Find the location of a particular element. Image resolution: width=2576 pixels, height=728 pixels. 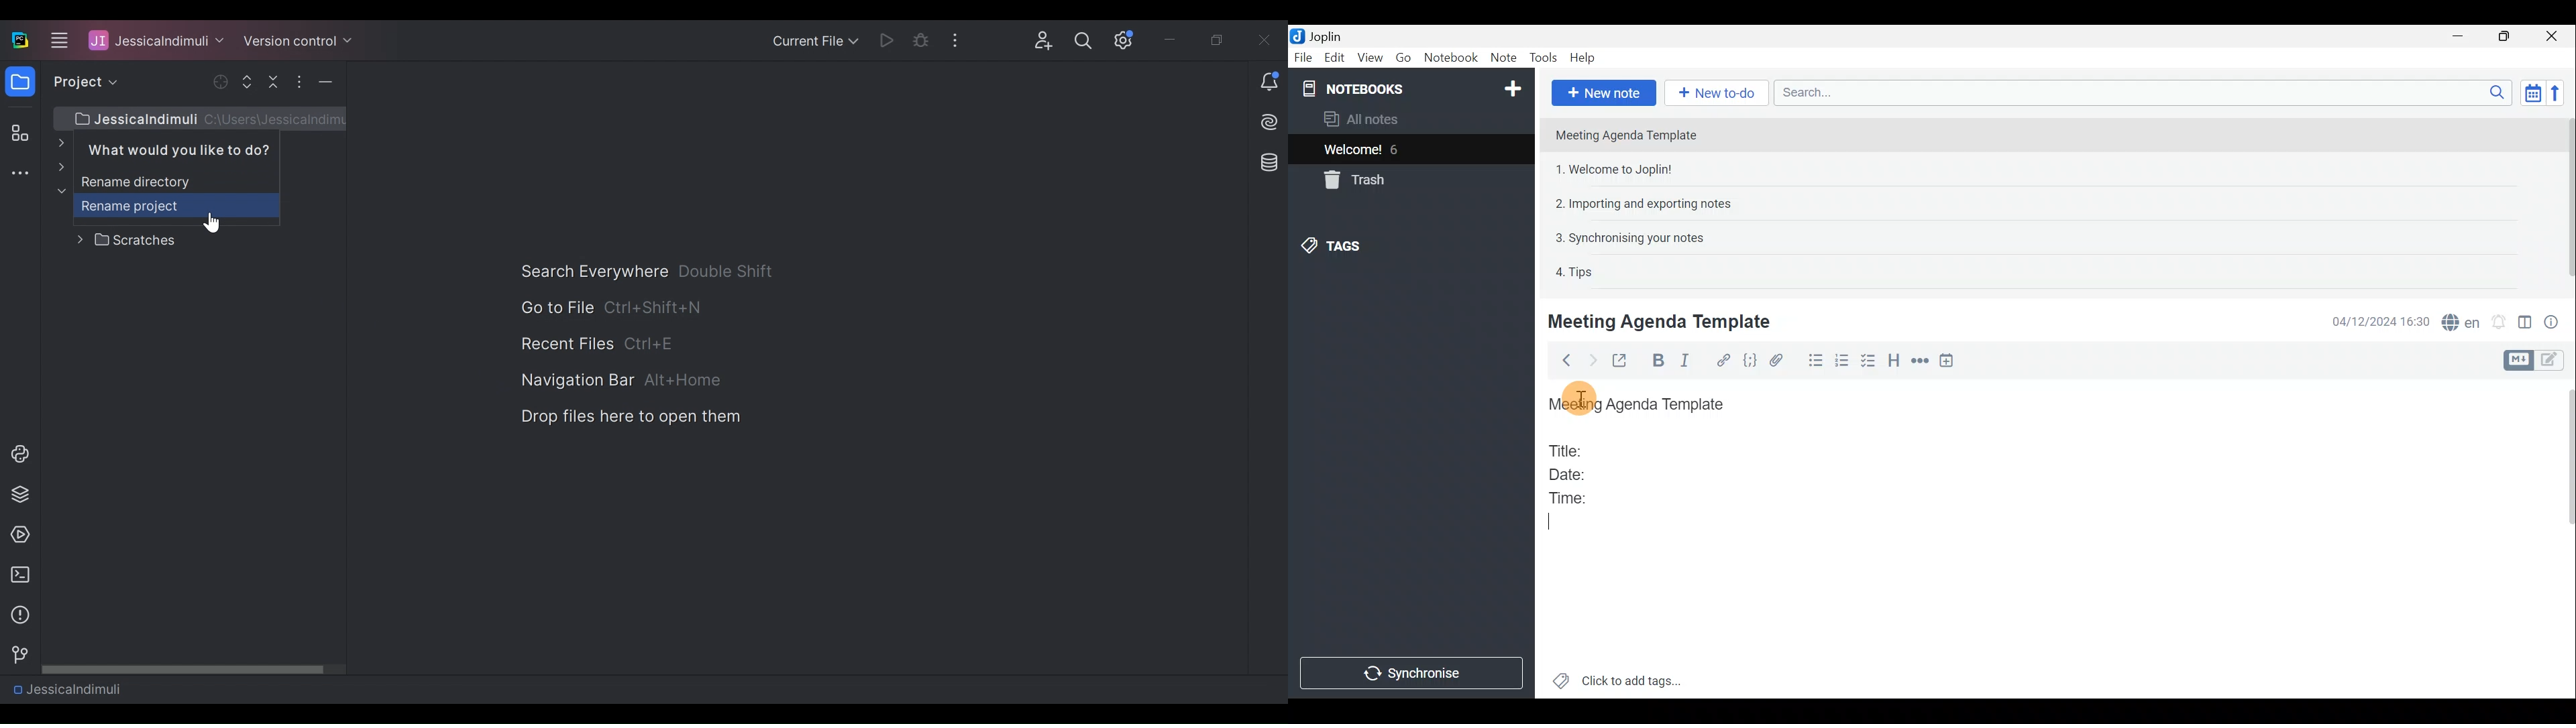

Date: is located at coordinates (1578, 473).